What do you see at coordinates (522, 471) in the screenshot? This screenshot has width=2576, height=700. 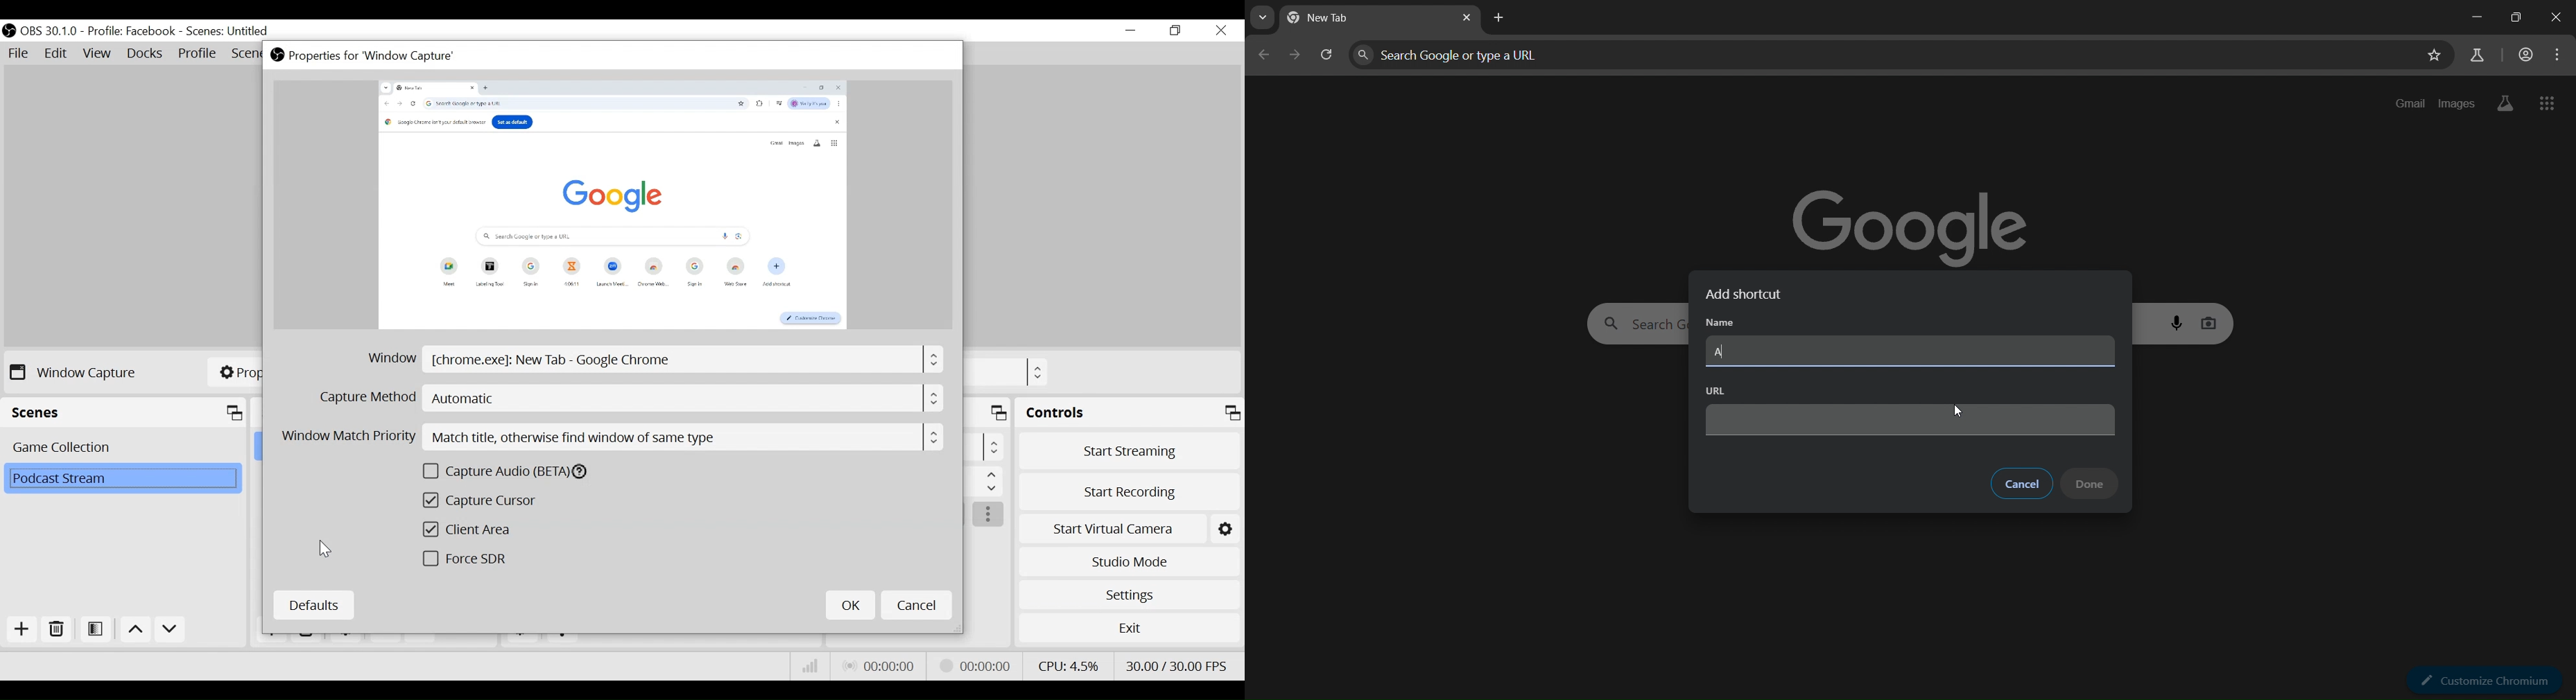 I see `(un)check Capture Audio (BETA)` at bounding box center [522, 471].